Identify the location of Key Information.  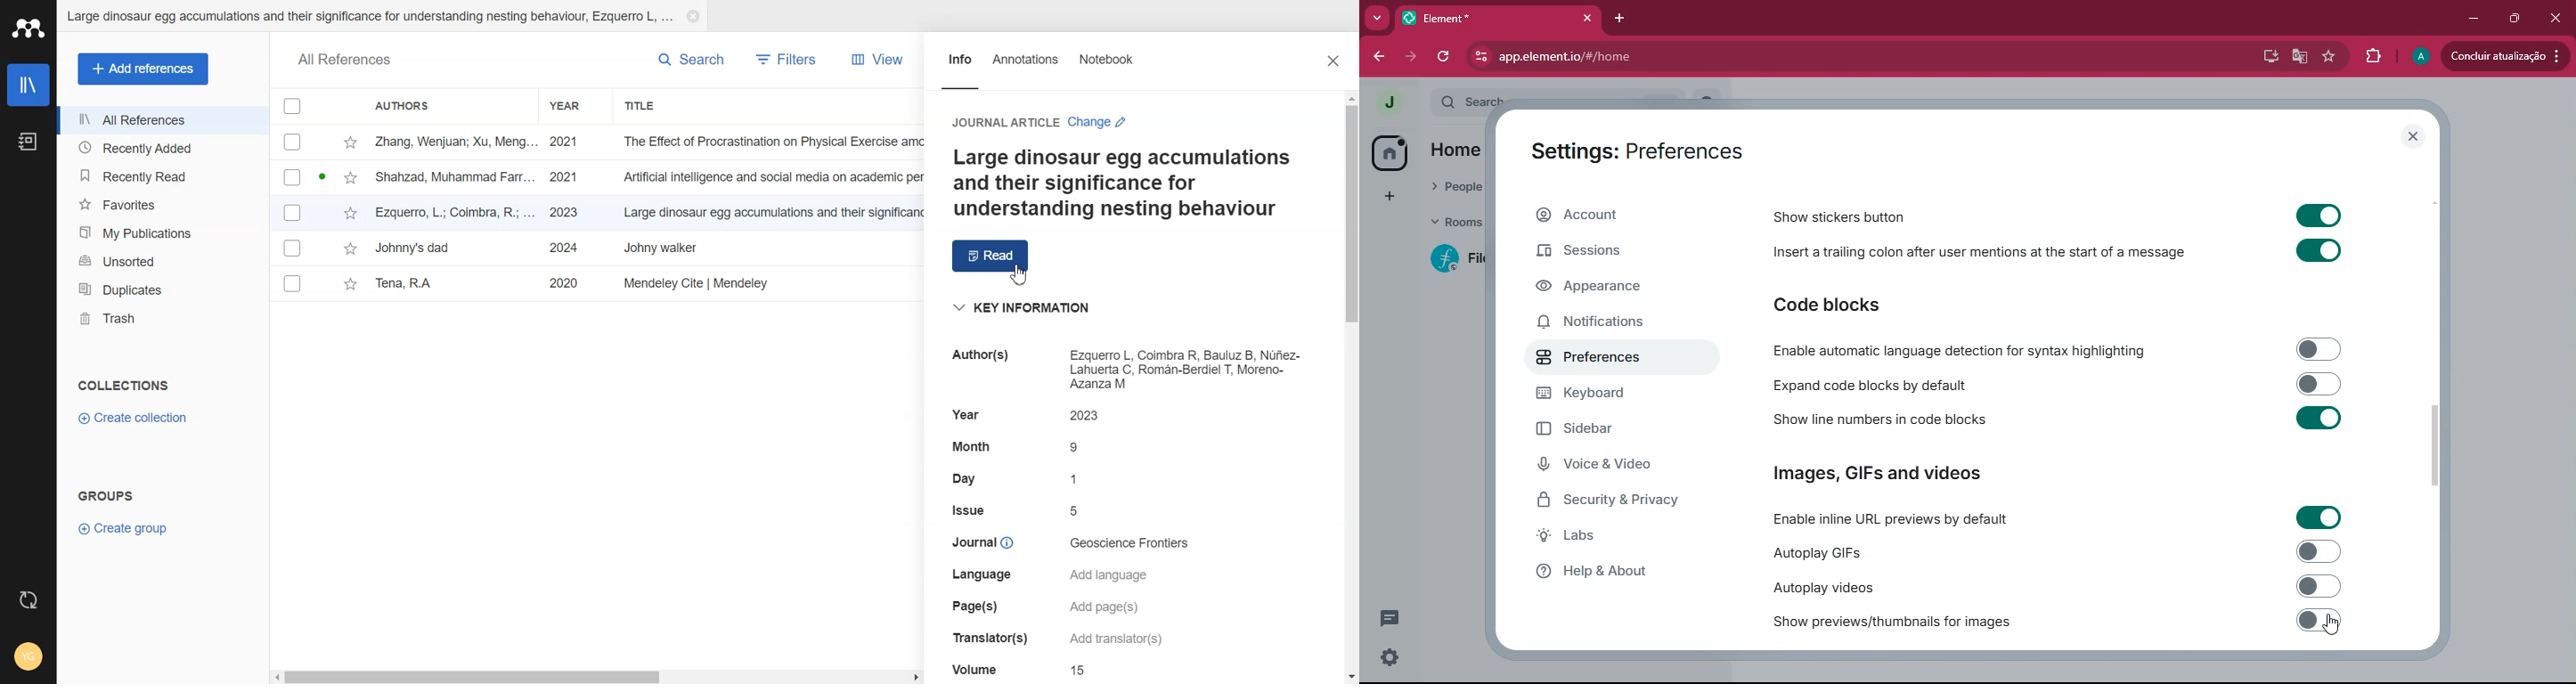
(1025, 308).